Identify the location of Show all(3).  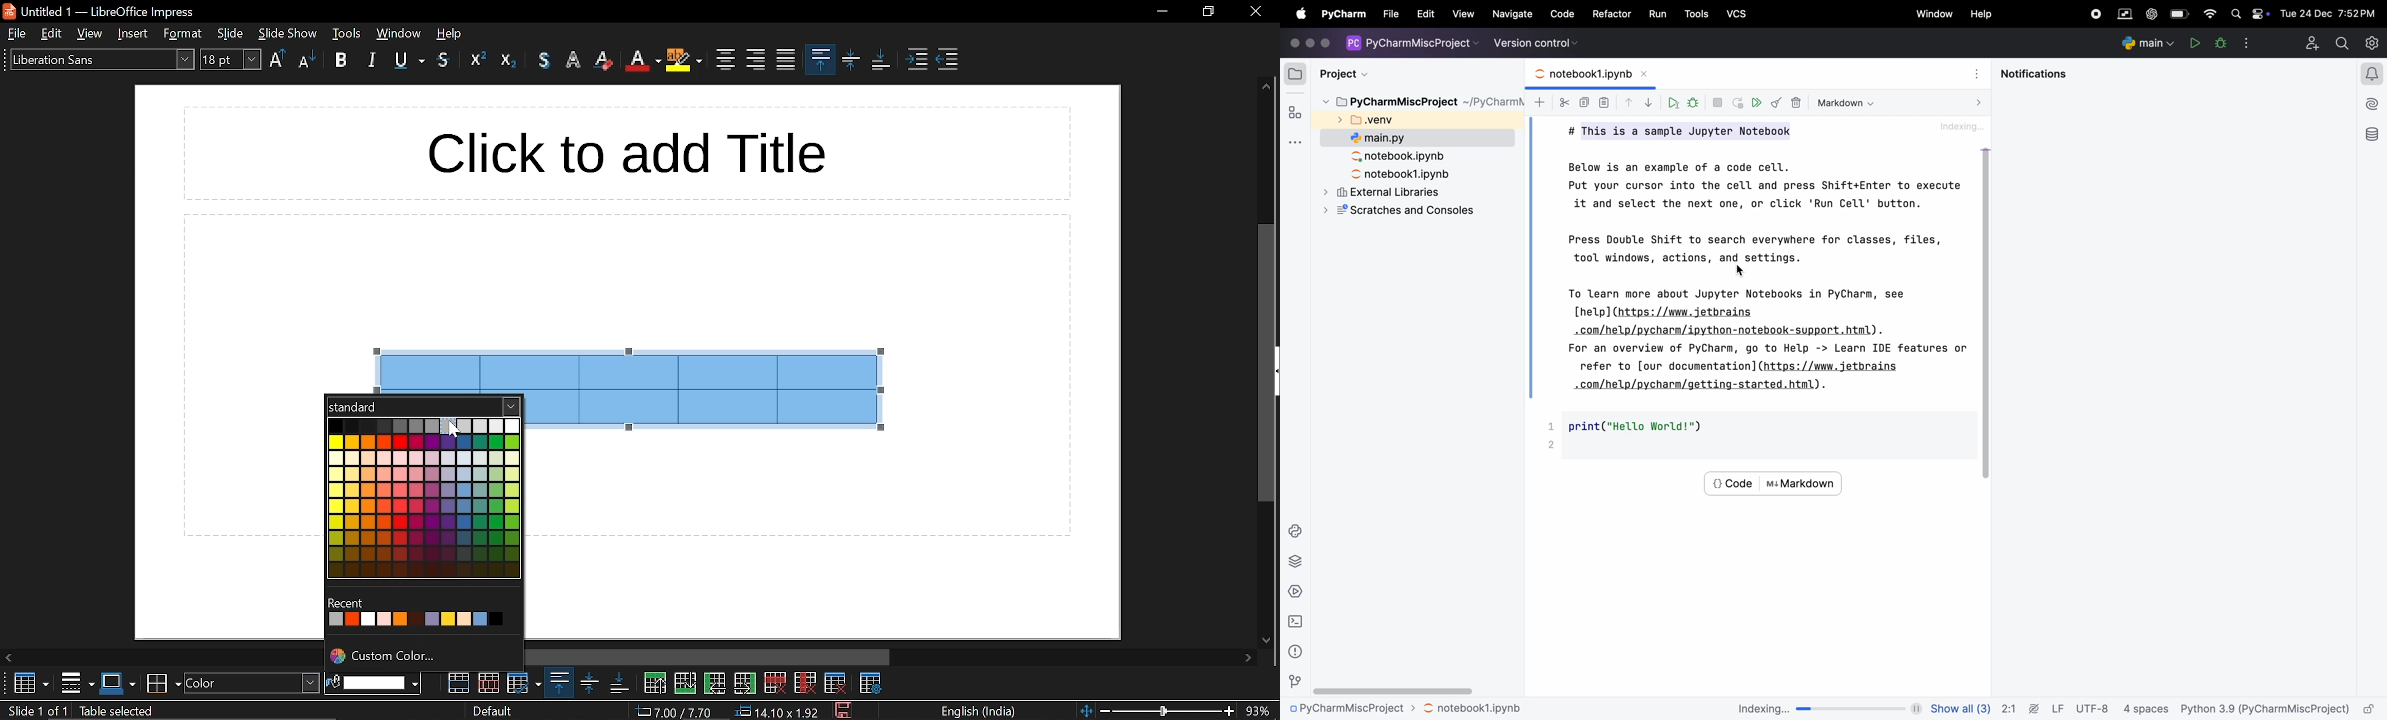
(1962, 708).